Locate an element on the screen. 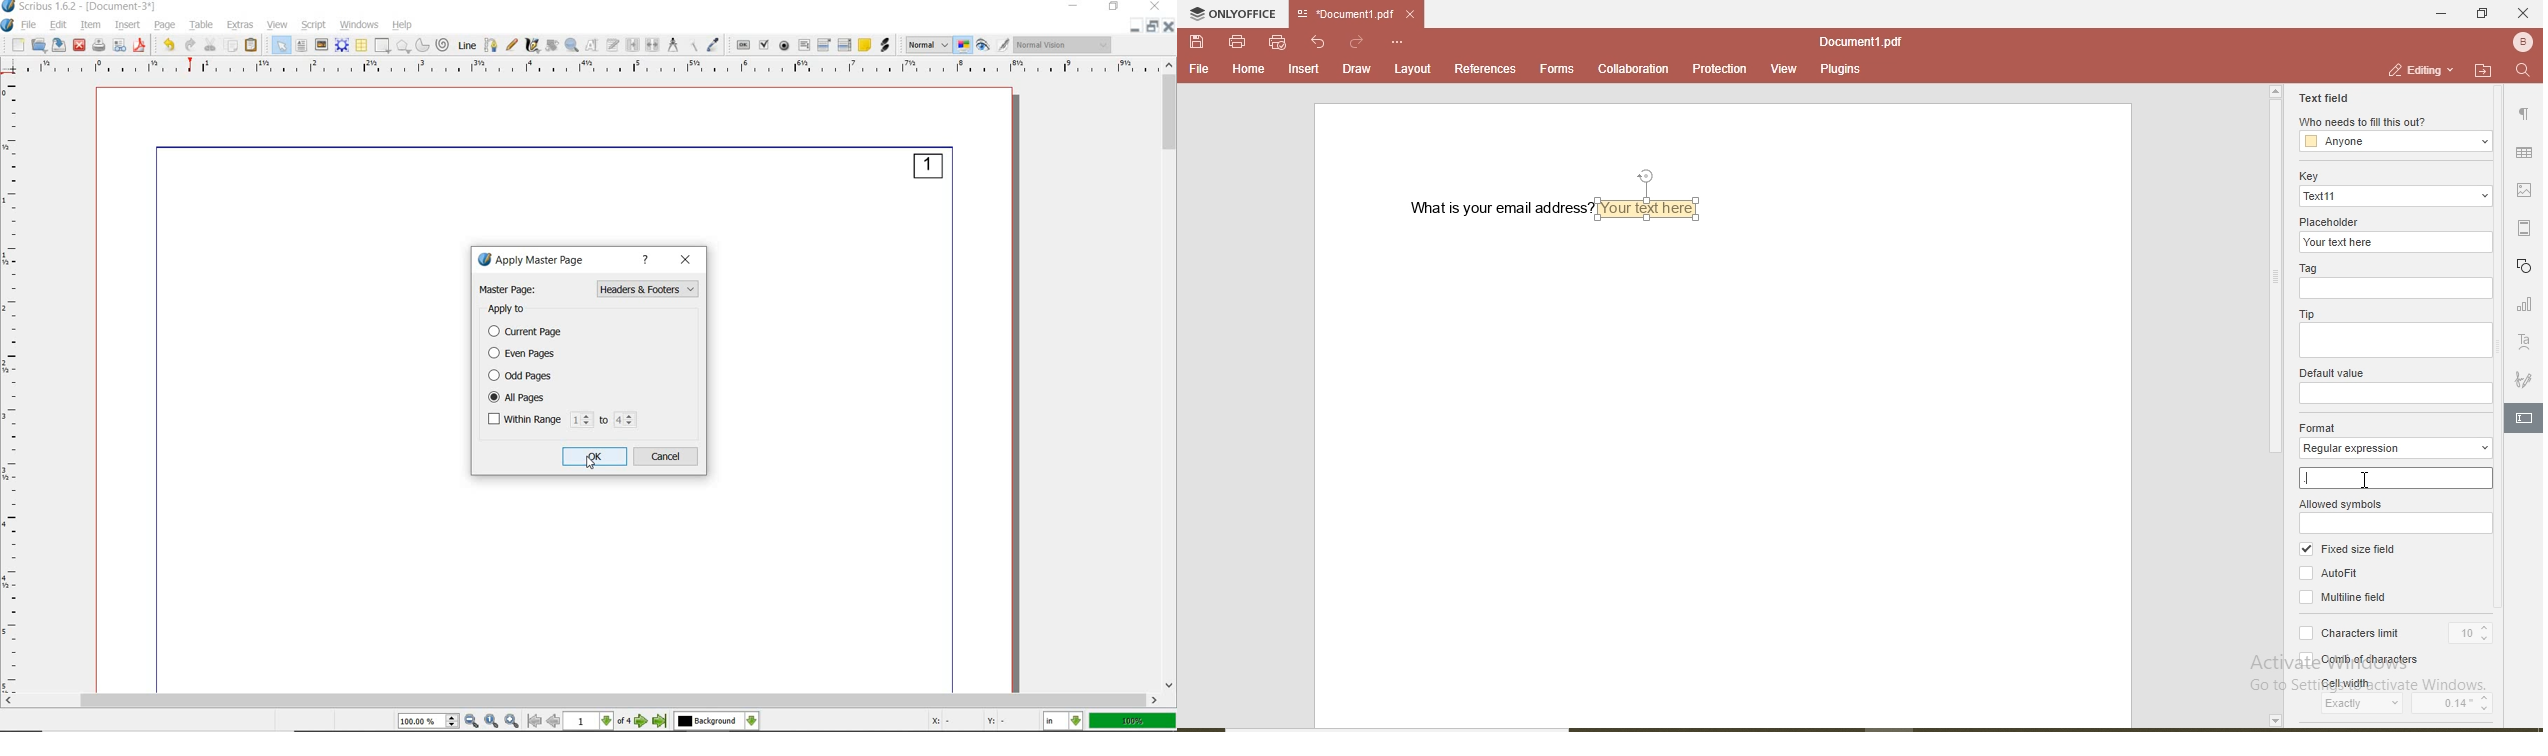  file is located at coordinates (30, 25).